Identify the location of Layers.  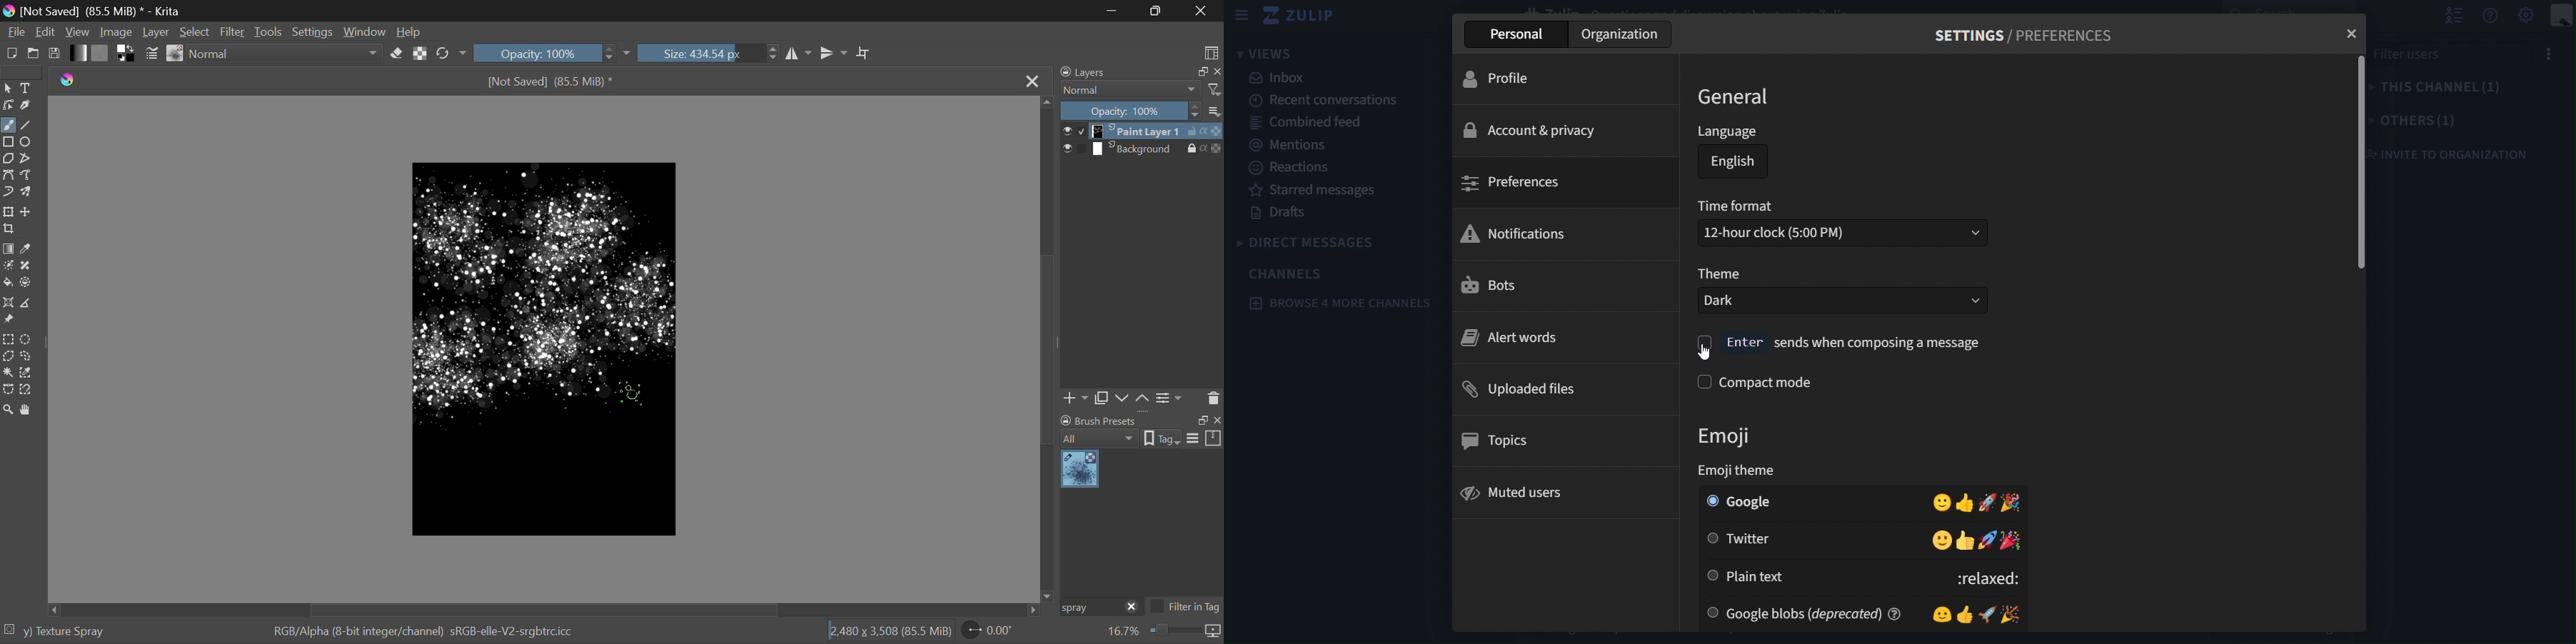
(1091, 71).